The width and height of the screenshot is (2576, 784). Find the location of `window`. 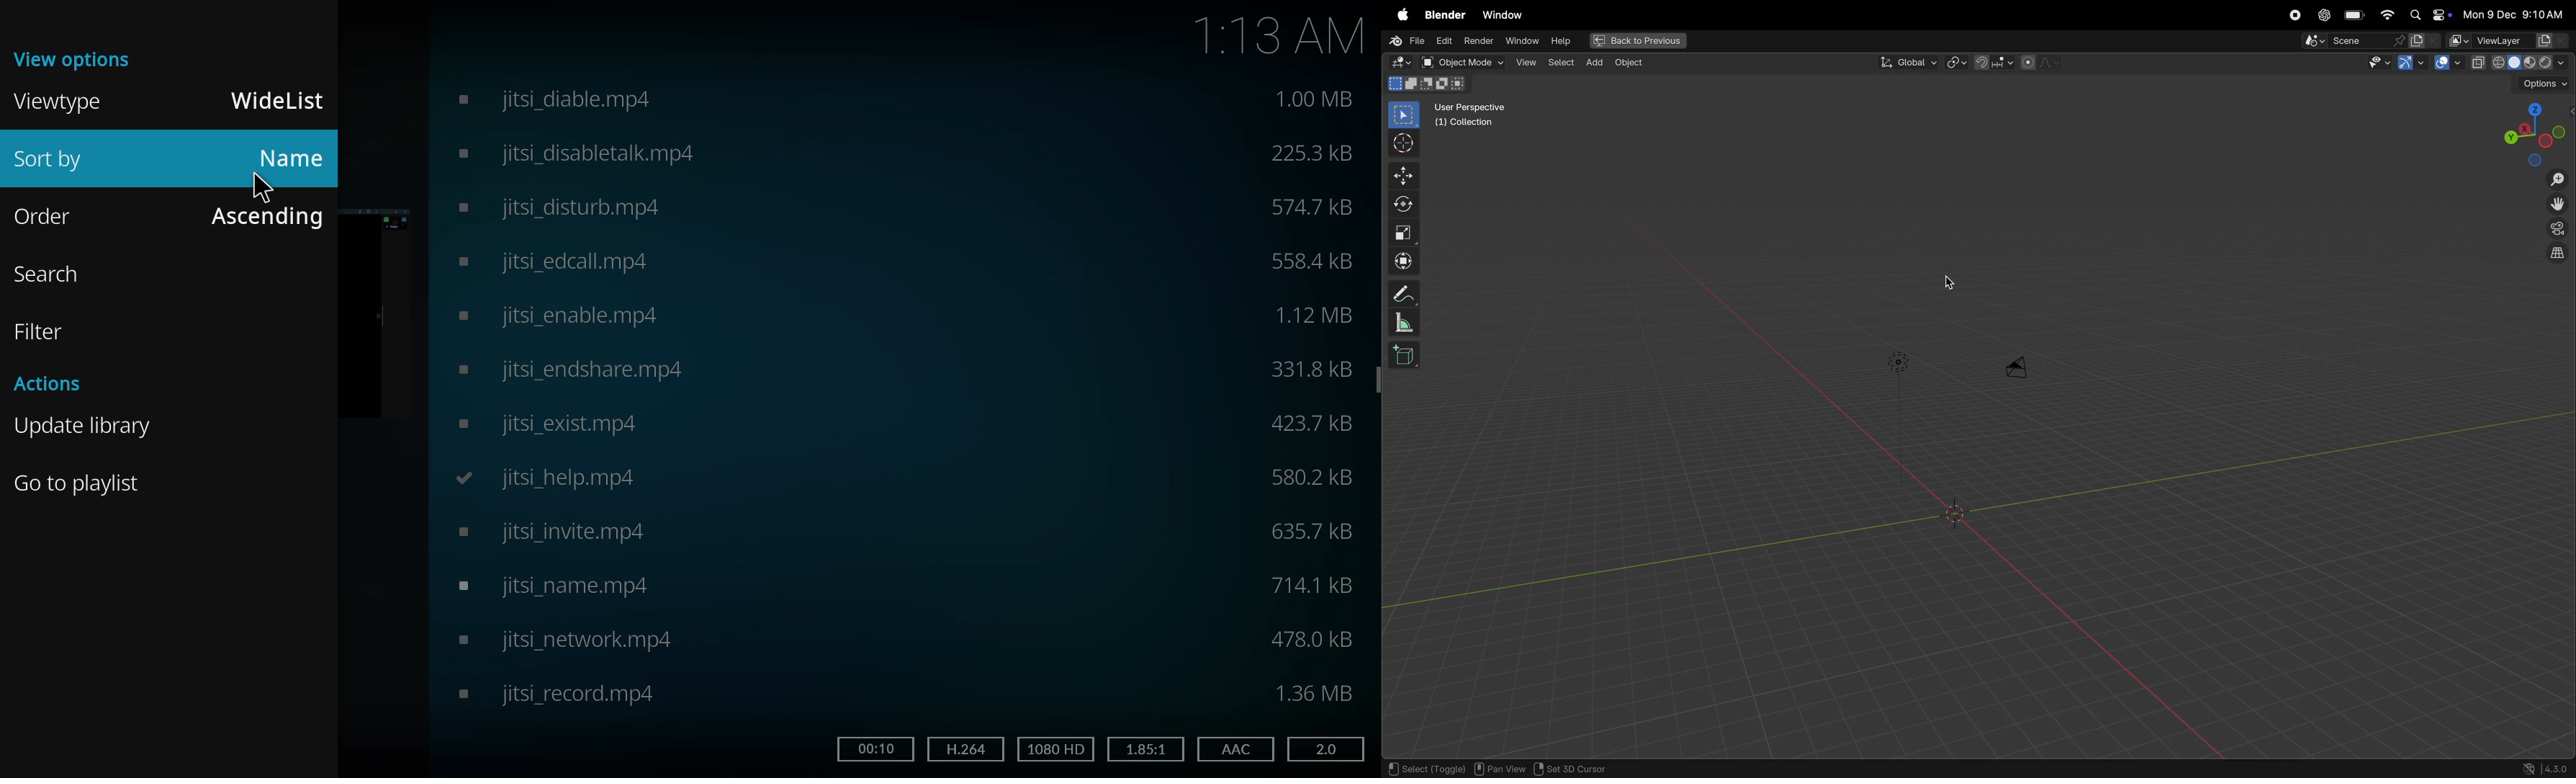

window is located at coordinates (1521, 41).